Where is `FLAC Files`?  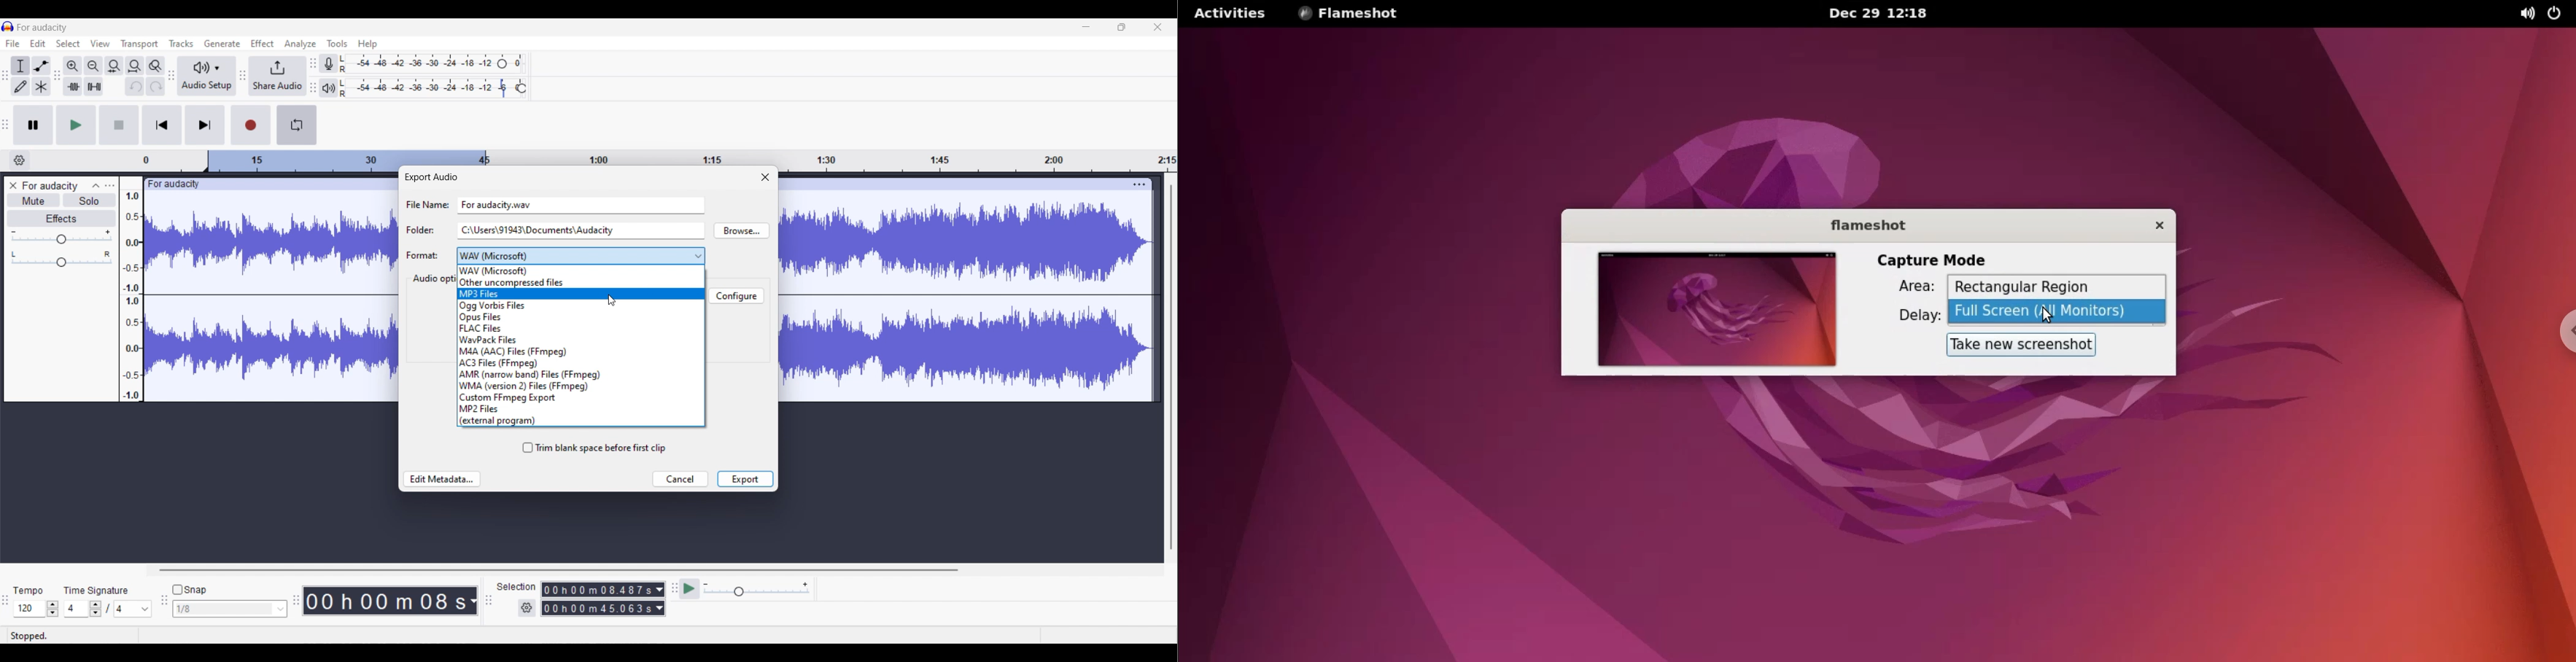 FLAC Files is located at coordinates (581, 328).